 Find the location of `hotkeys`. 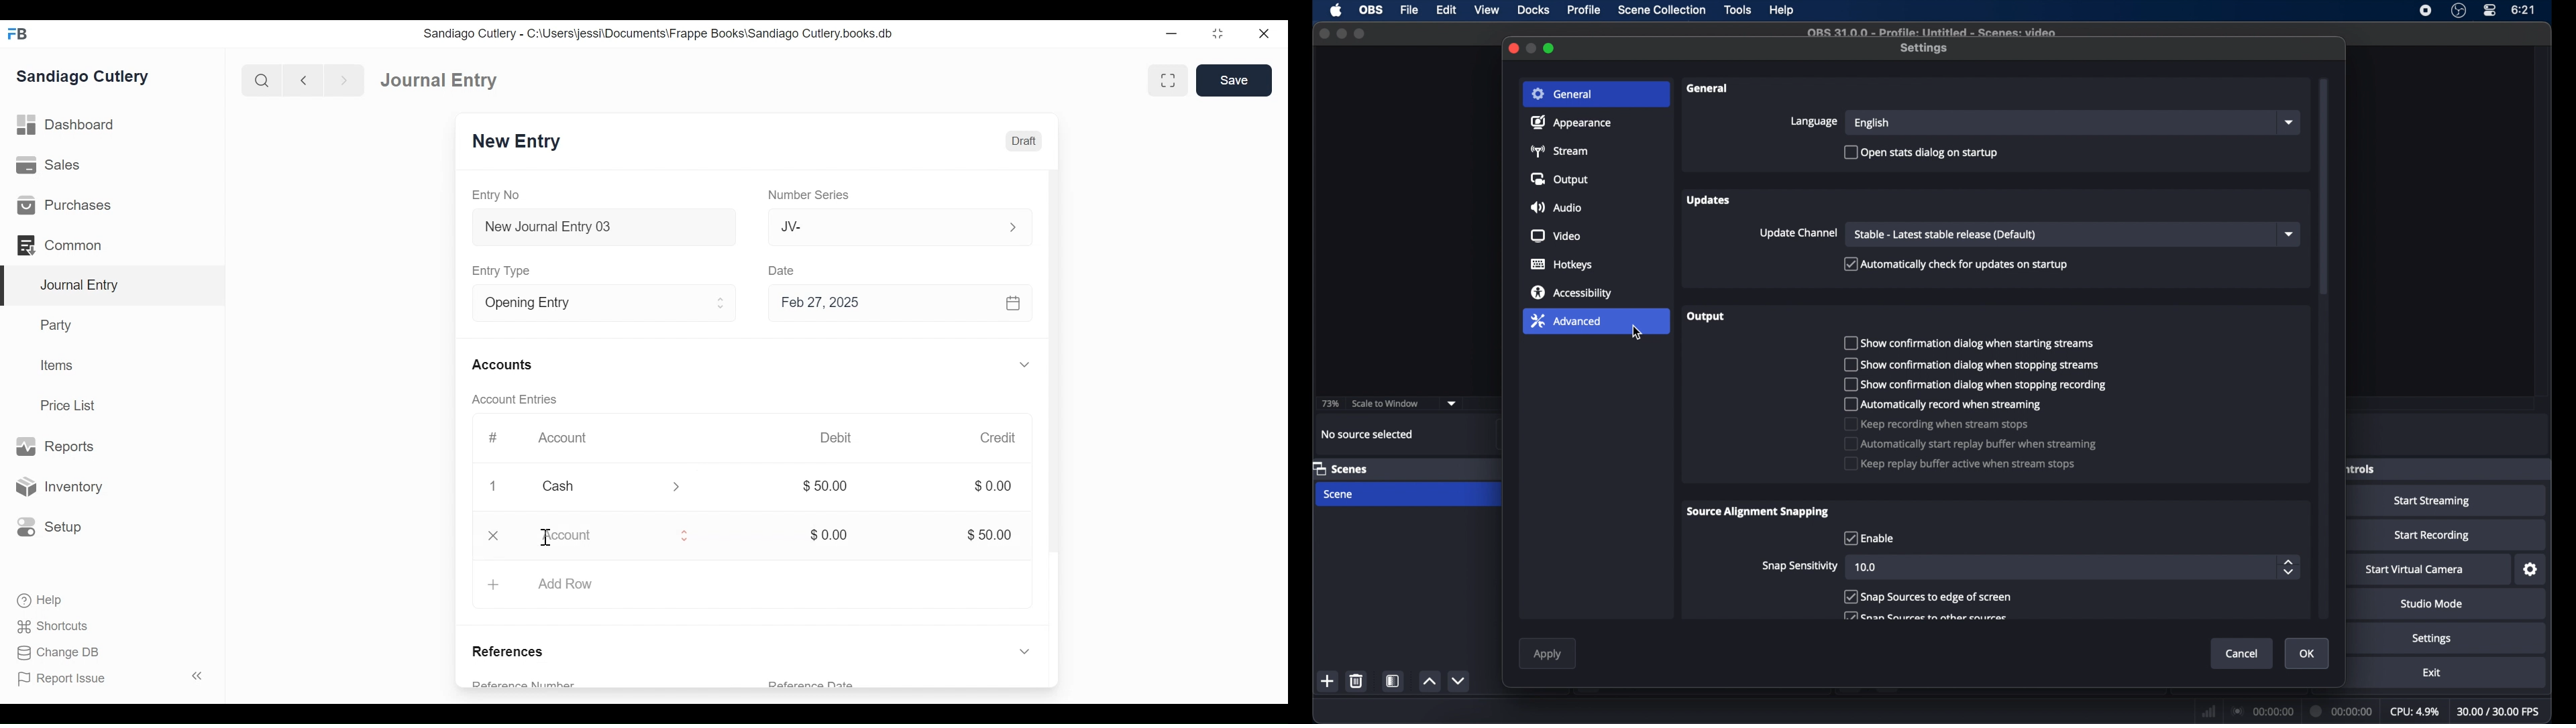

hotkeys is located at coordinates (1562, 264).